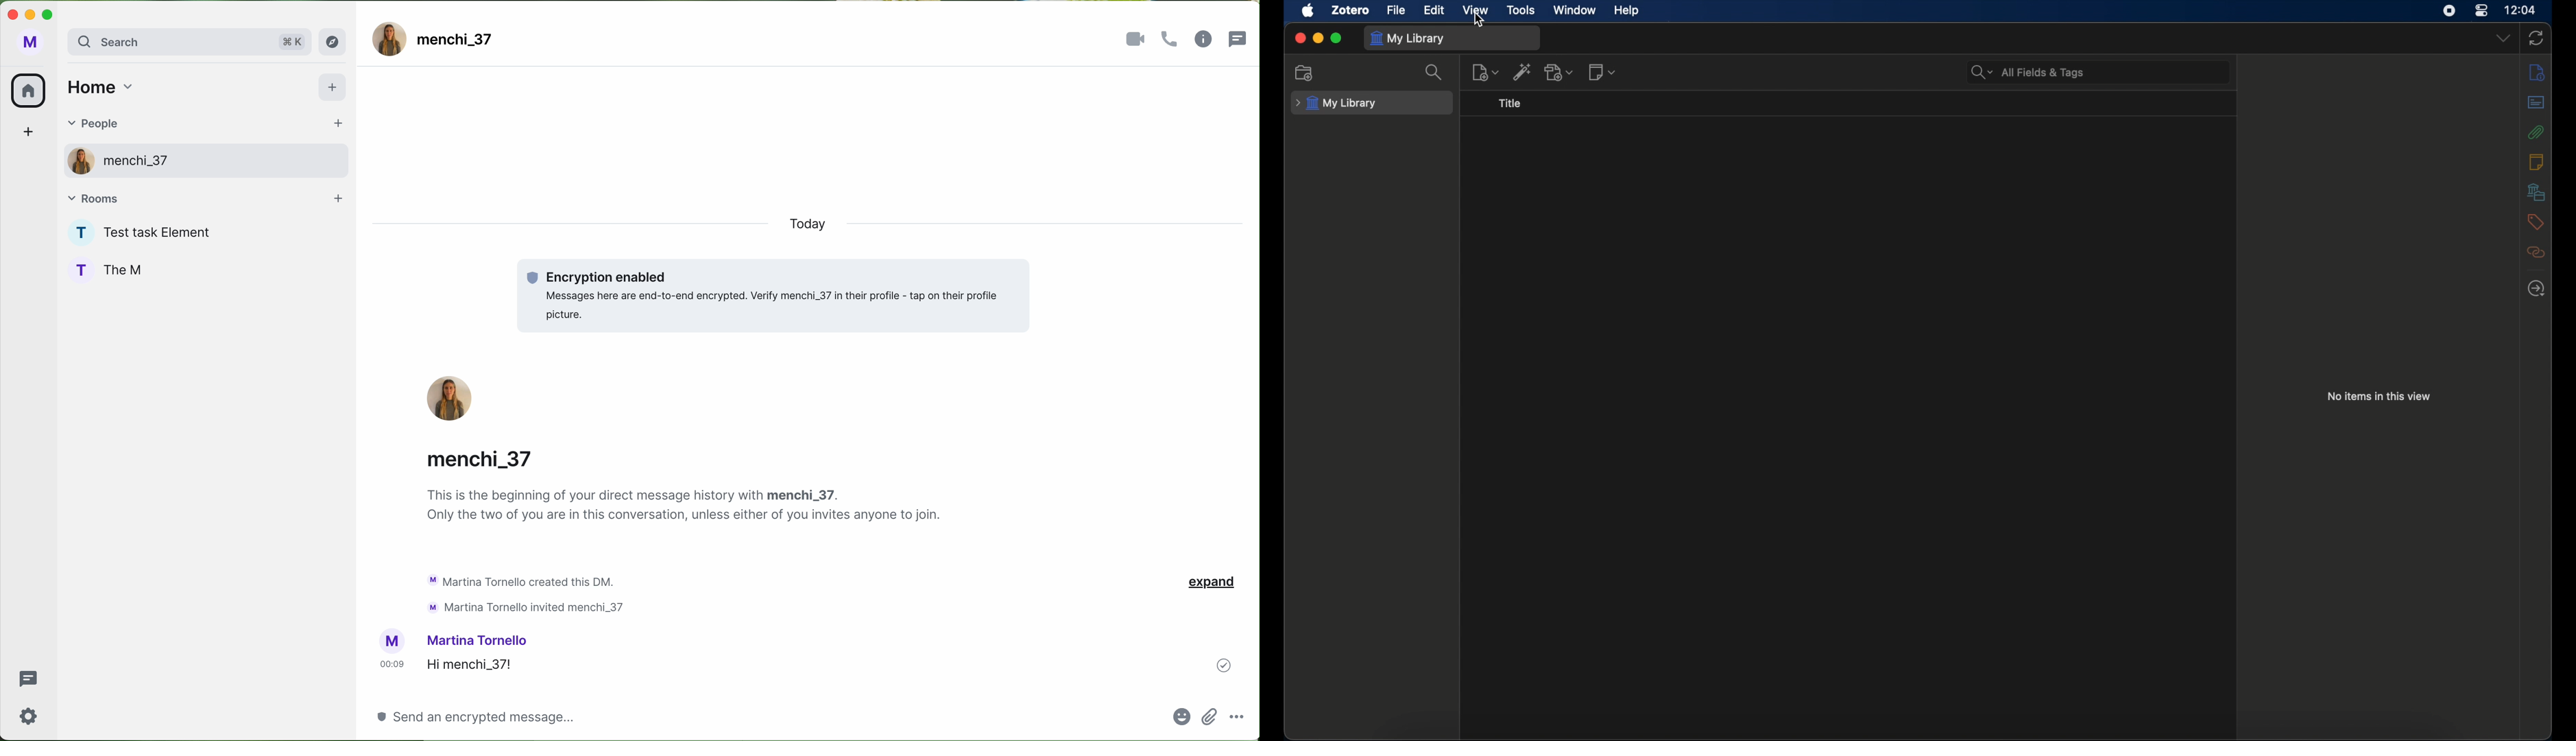 The image size is (2576, 756). I want to click on profile image, so click(389, 38).